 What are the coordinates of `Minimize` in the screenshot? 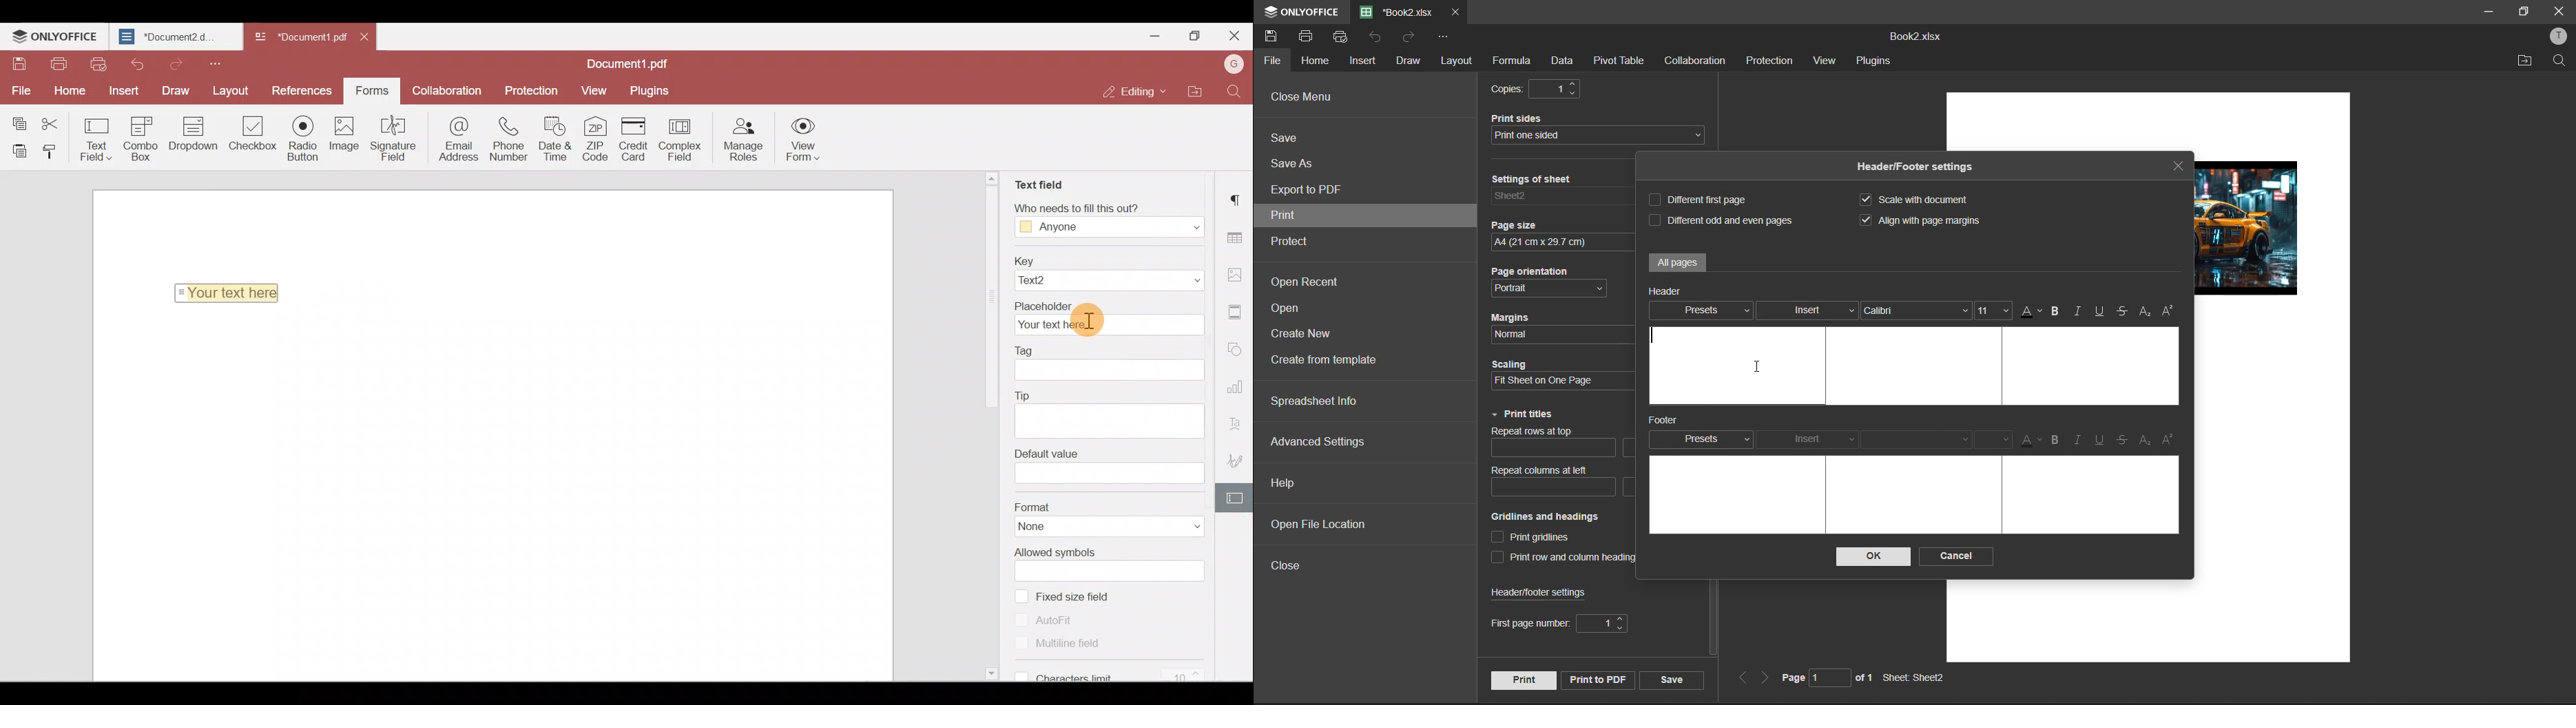 It's located at (1157, 35).